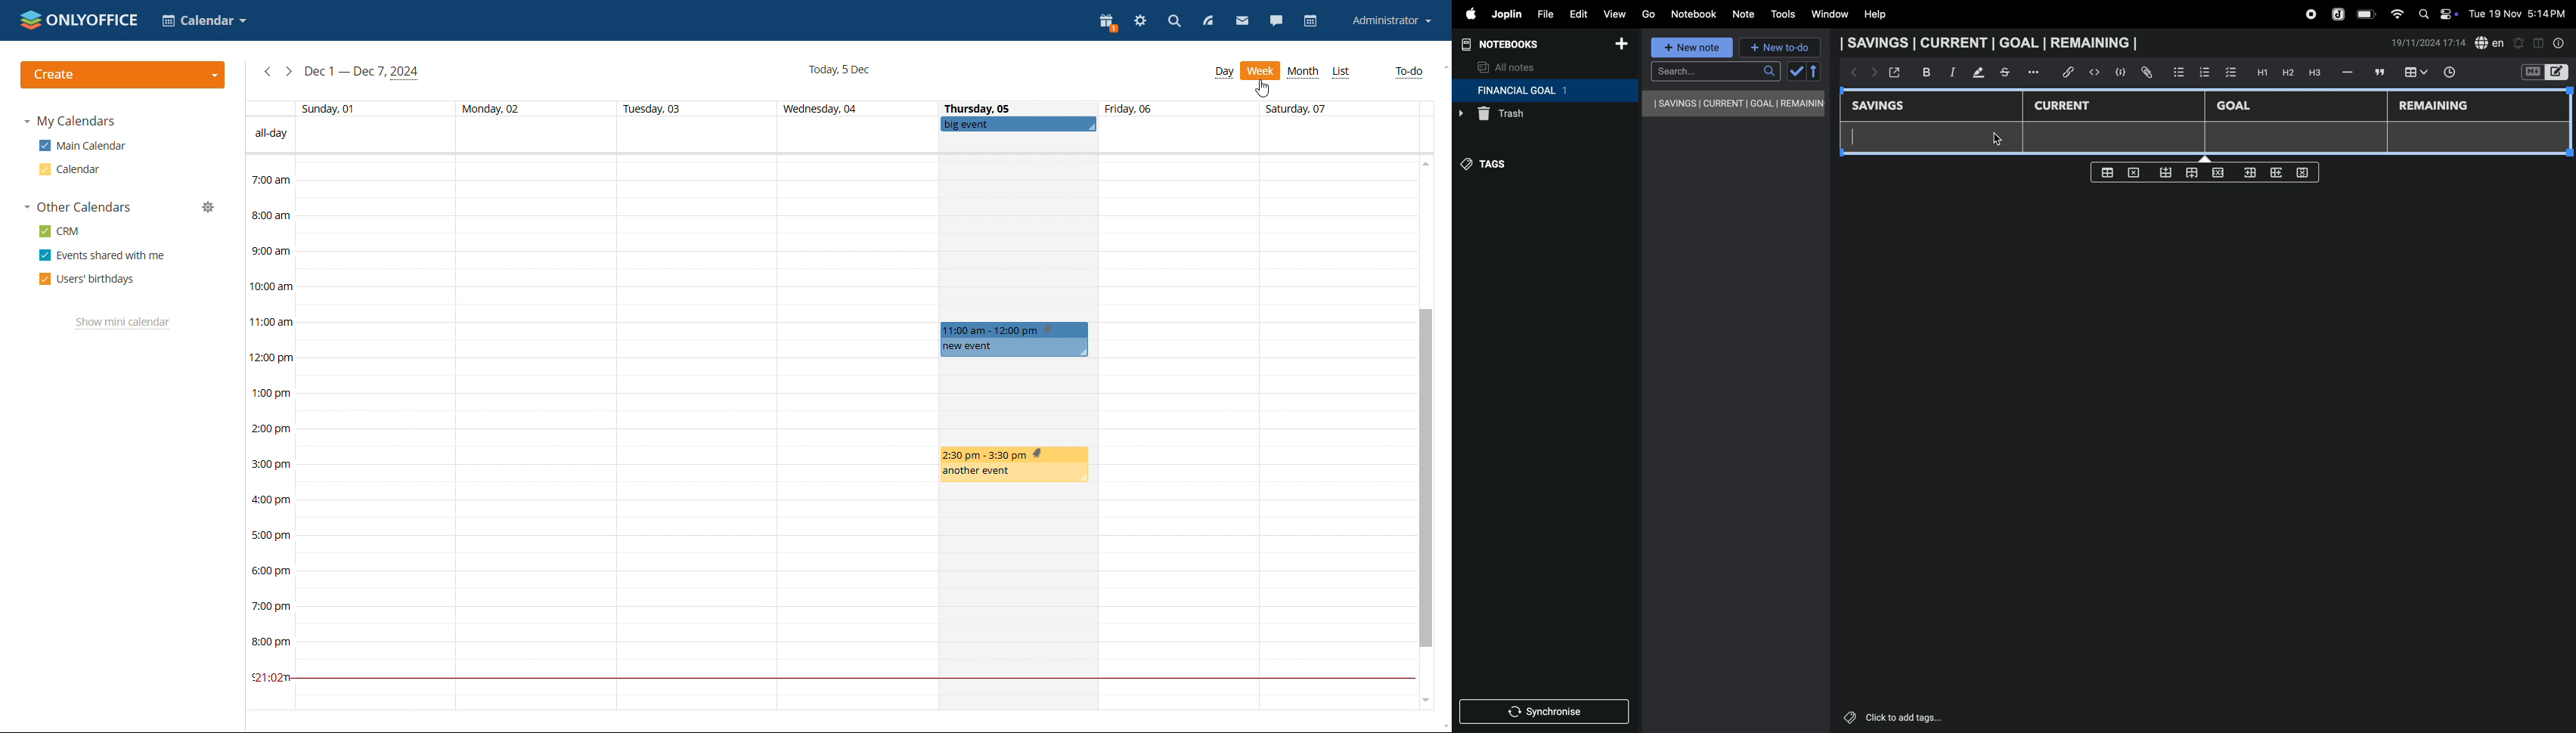 The height and width of the screenshot is (756, 2576). What do you see at coordinates (1745, 15) in the screenshot?
I see `note` at bounding box center [1745, 15].